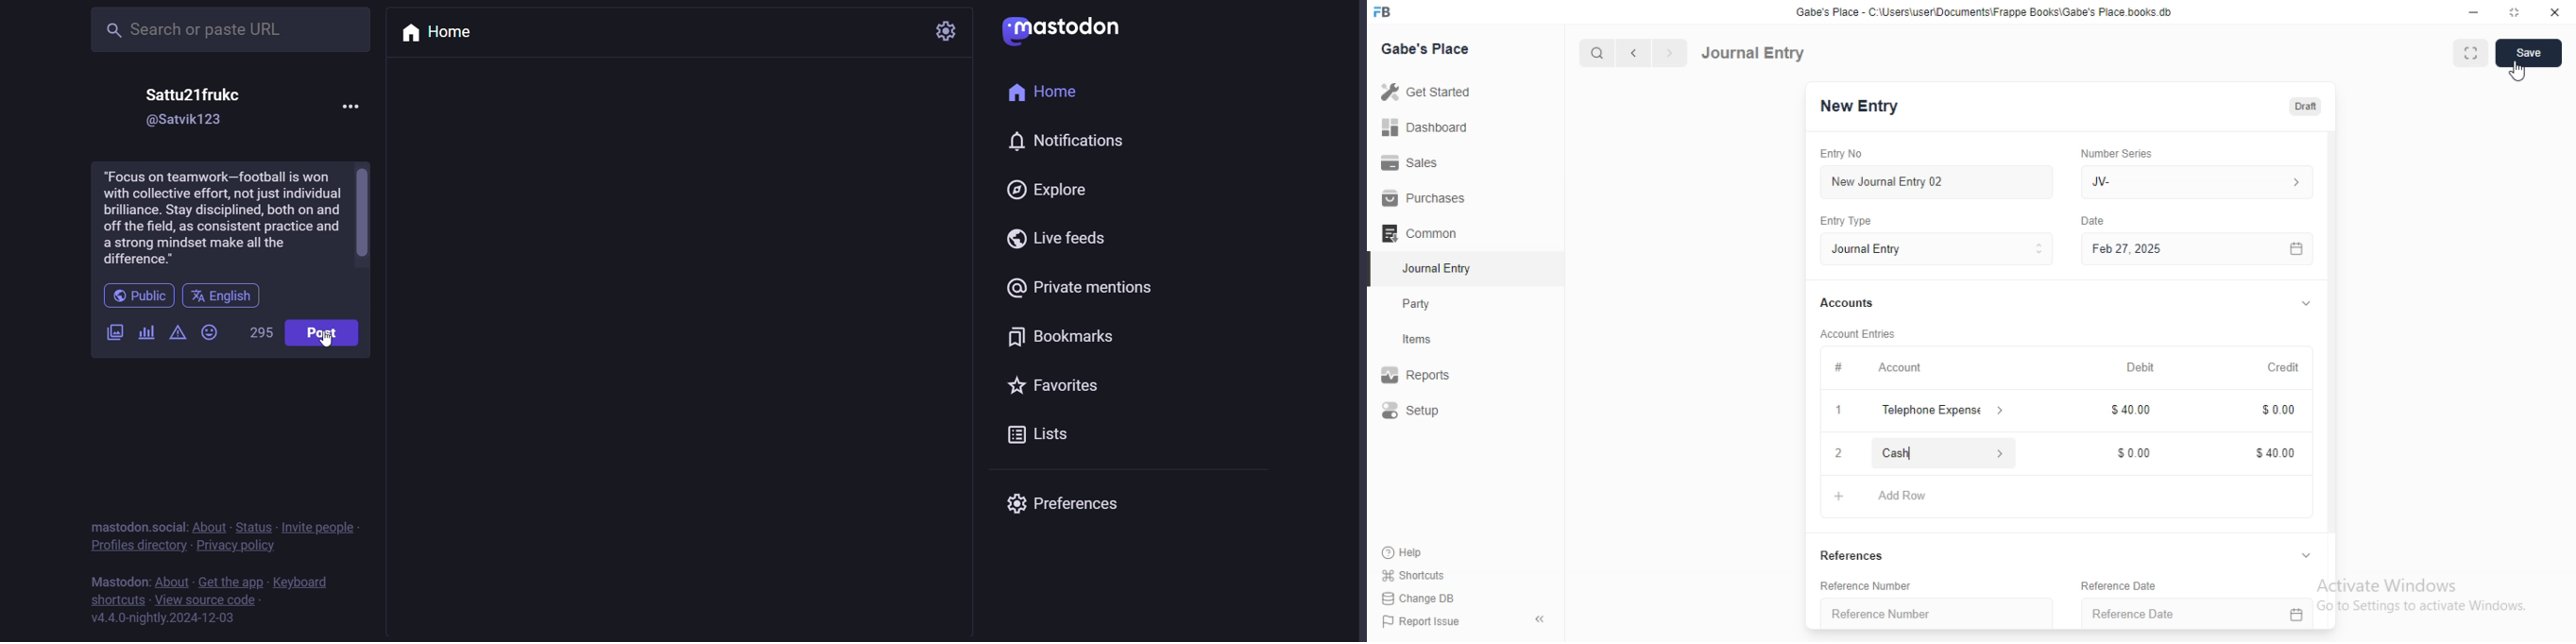 The height and width of the screenshot is (644, 2576). Describe the element at coordinates (2125, 411) in the screenshot. I see `40.00` at that location.